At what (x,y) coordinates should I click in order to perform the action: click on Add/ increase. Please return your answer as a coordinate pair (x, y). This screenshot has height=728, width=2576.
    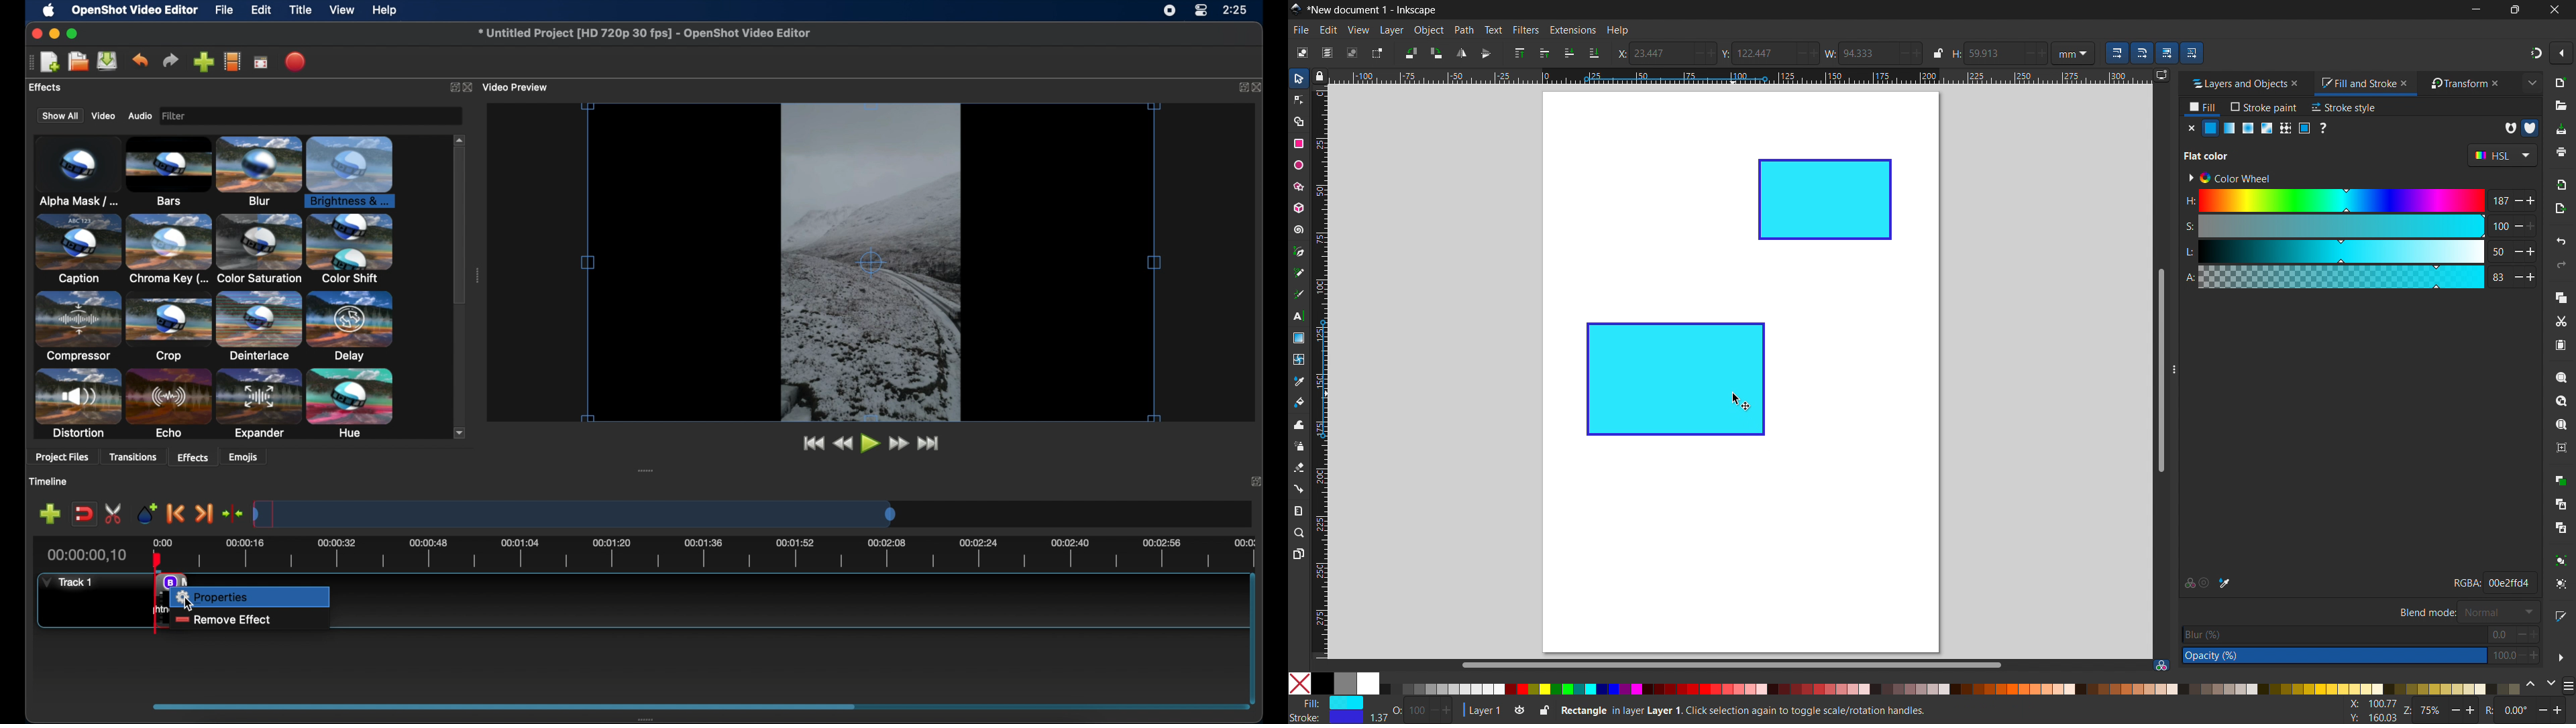
    Looking at the image, I should click on (1710, 53).